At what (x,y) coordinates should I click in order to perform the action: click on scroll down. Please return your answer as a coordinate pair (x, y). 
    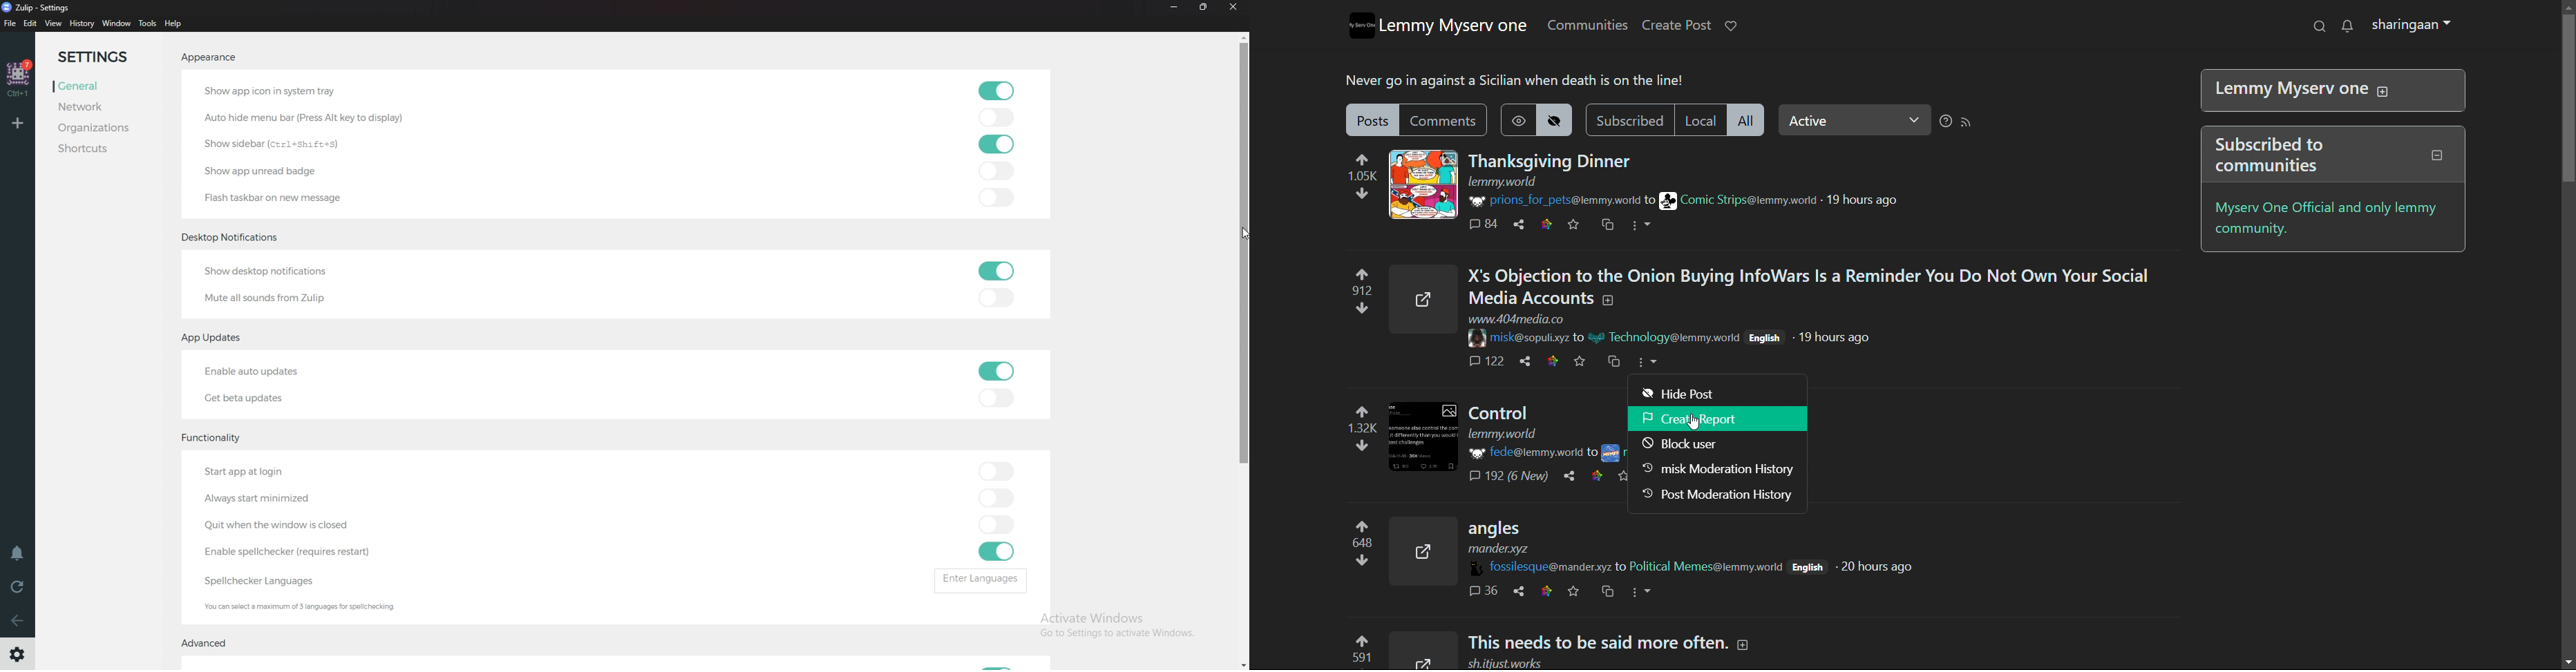
    Looking at the image, I should click on (2568, 662).